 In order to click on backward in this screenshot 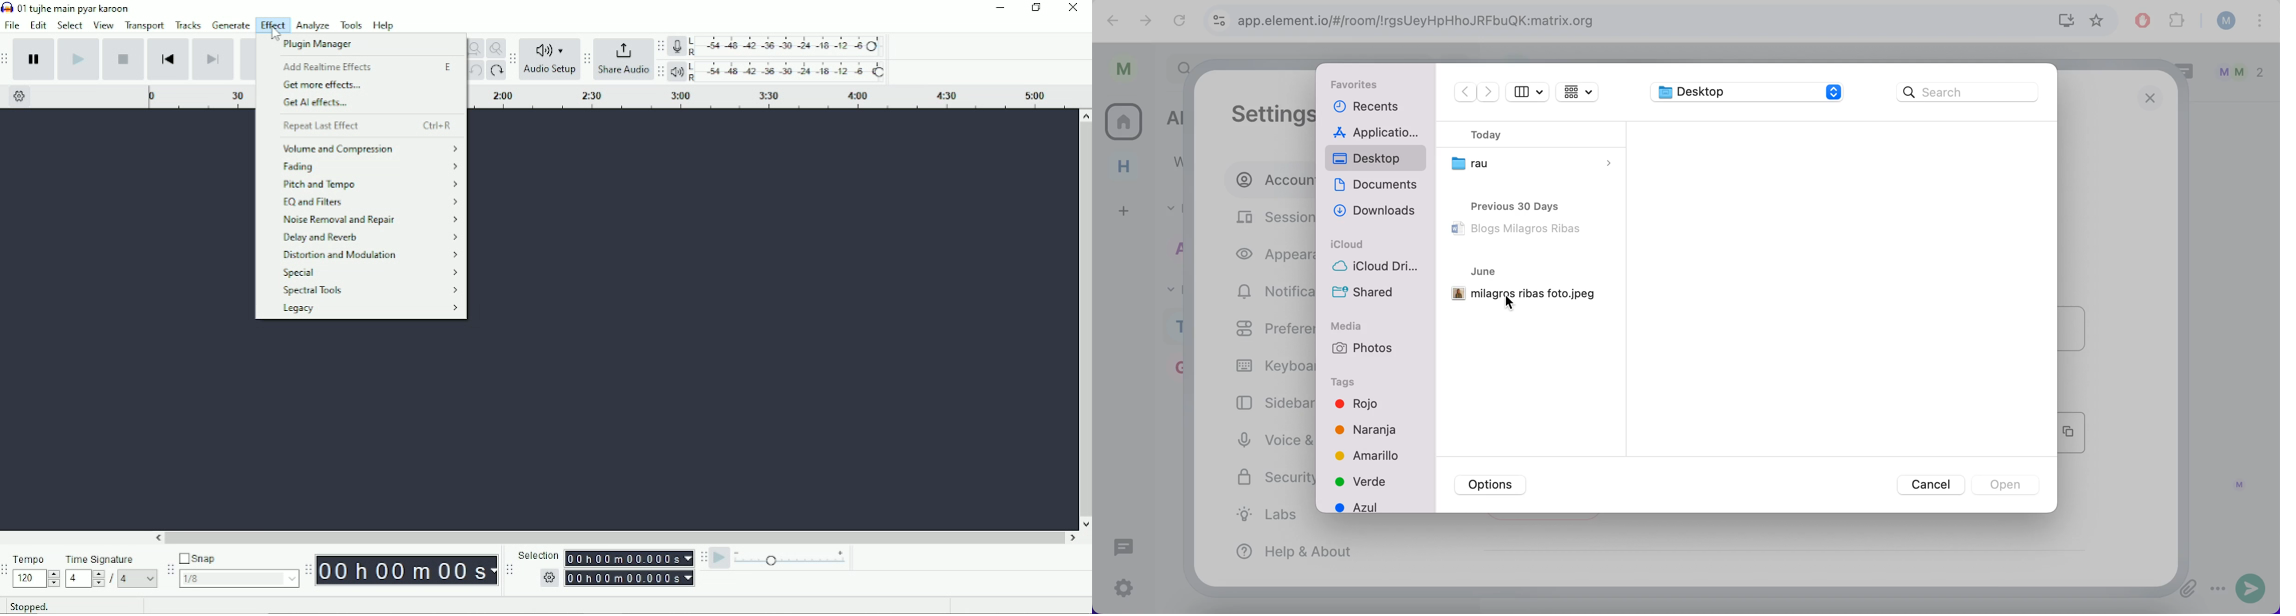, I will do `click(1465, 93)`.